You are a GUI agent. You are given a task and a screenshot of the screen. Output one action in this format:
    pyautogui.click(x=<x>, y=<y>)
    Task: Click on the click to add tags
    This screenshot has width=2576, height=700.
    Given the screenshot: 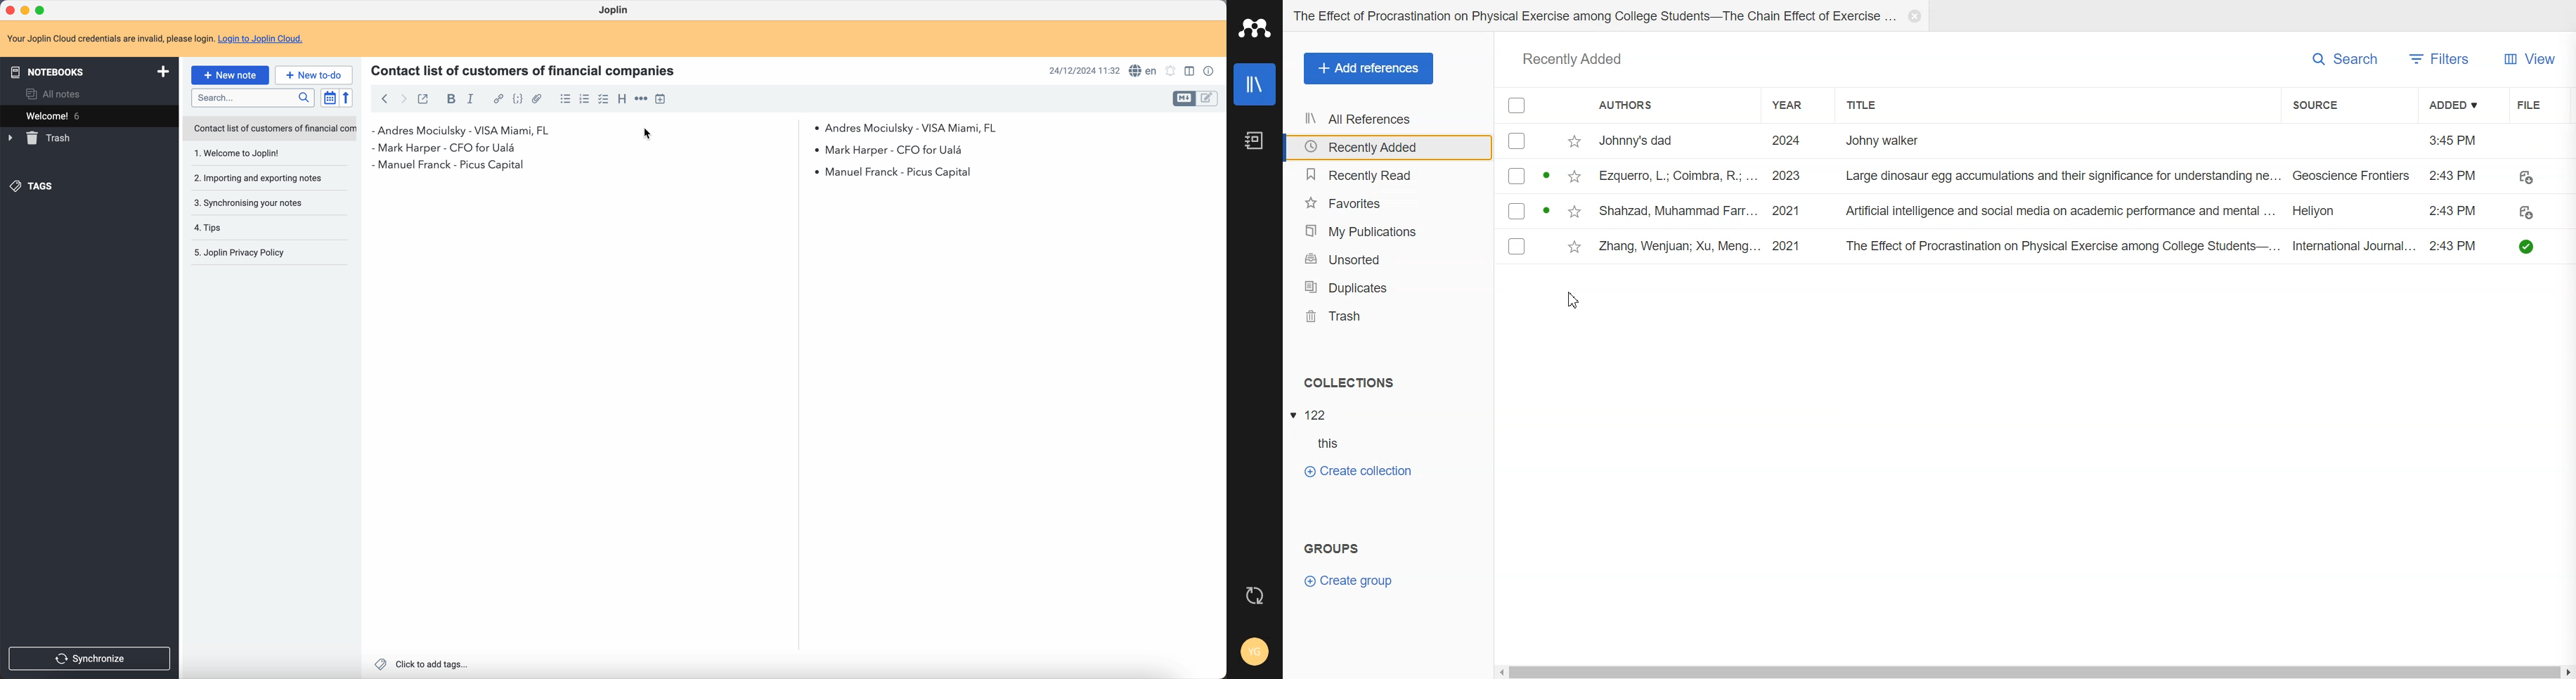 What is the action you would take?
    pyautogui.click(x=421, y=664)
    